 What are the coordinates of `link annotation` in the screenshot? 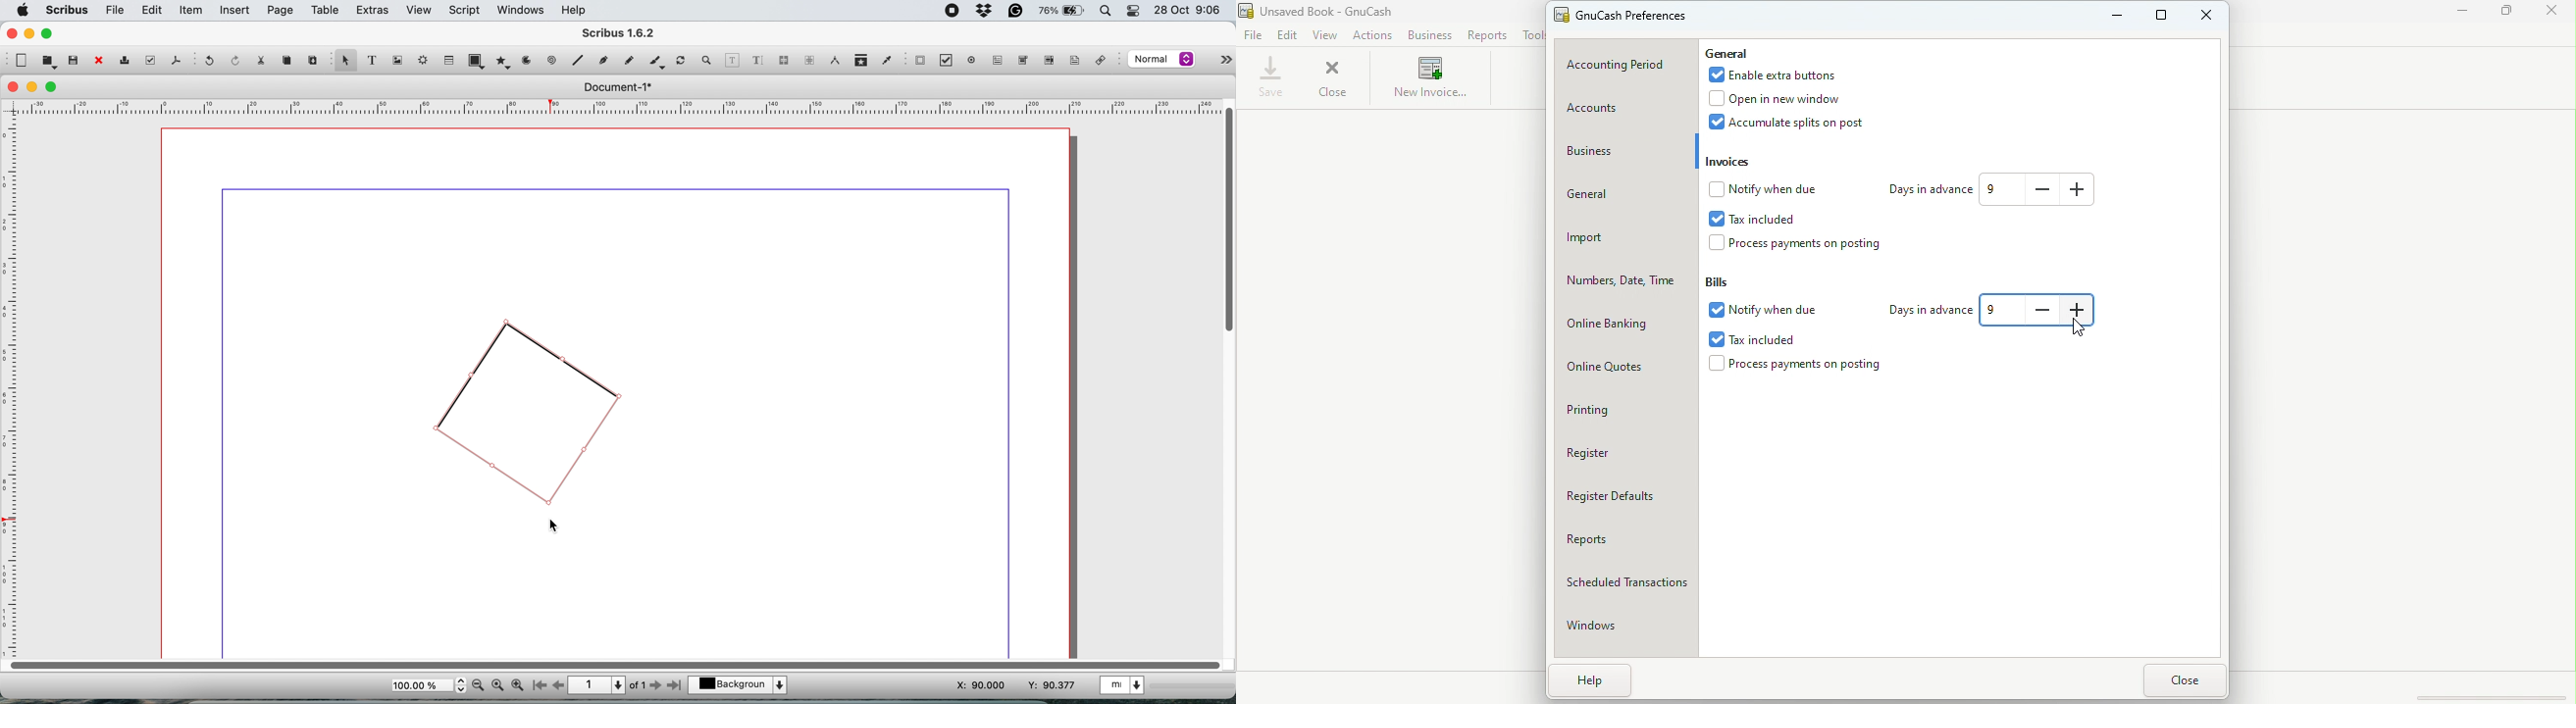 It's located at (1105, 60).